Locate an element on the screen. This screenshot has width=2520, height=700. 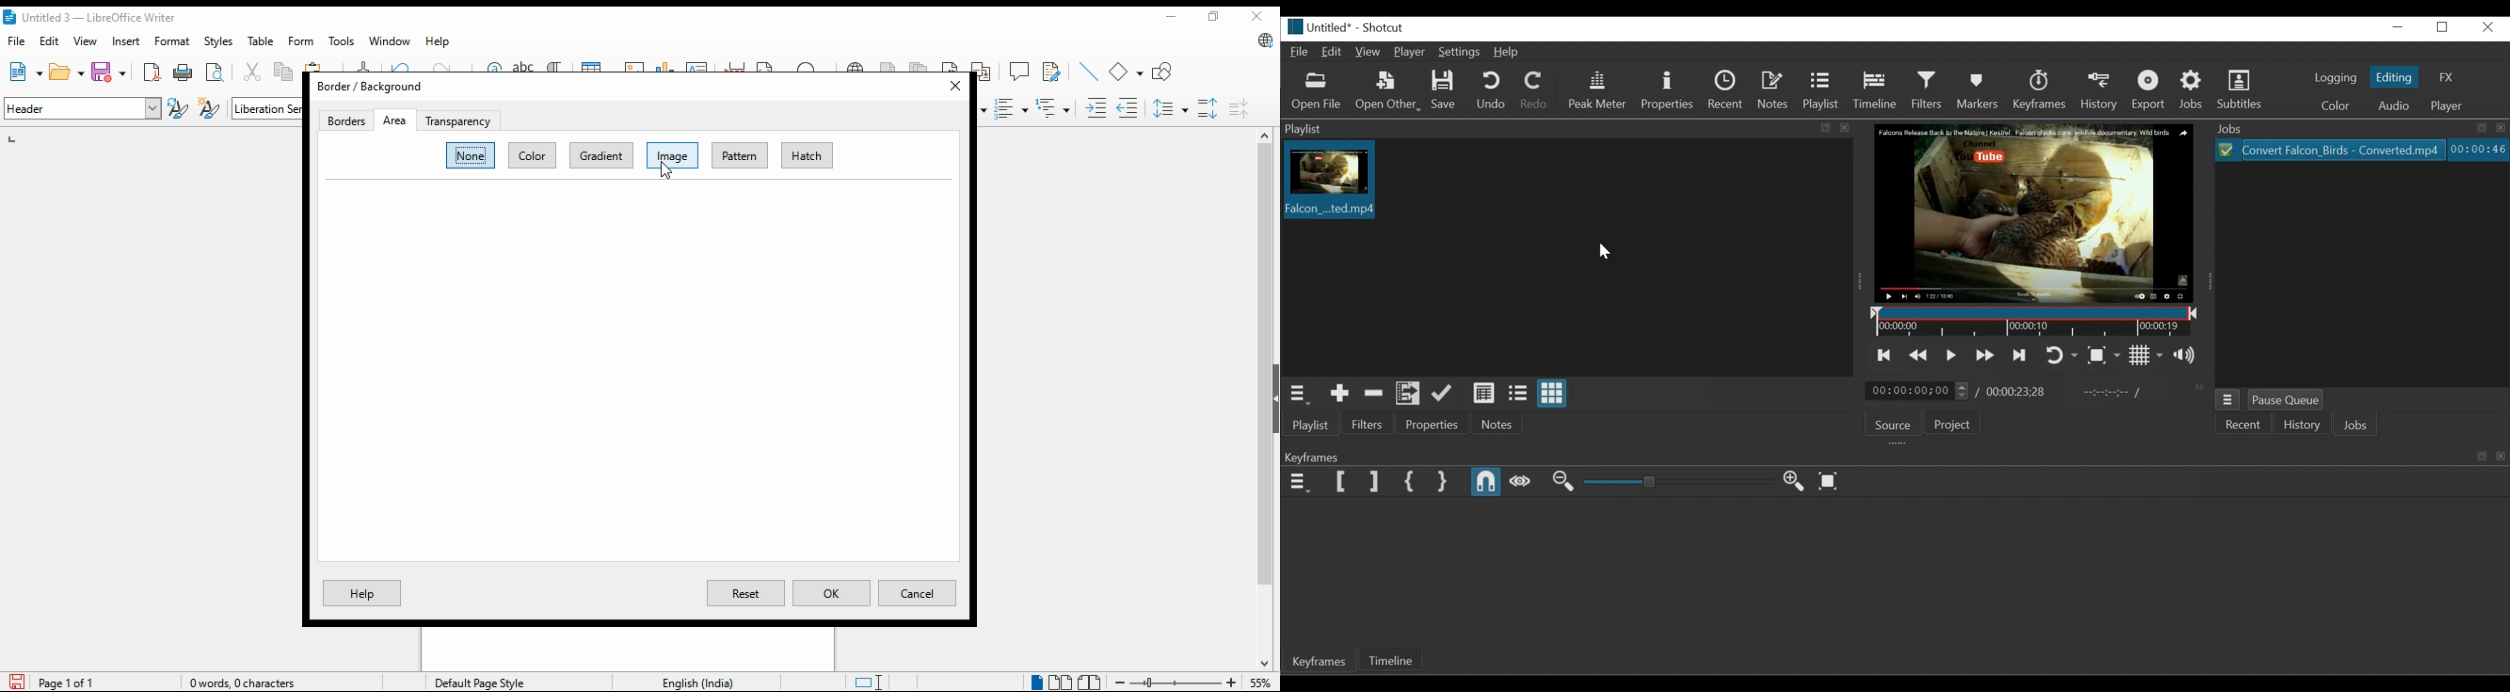
form is located at coordinates (300, 40).